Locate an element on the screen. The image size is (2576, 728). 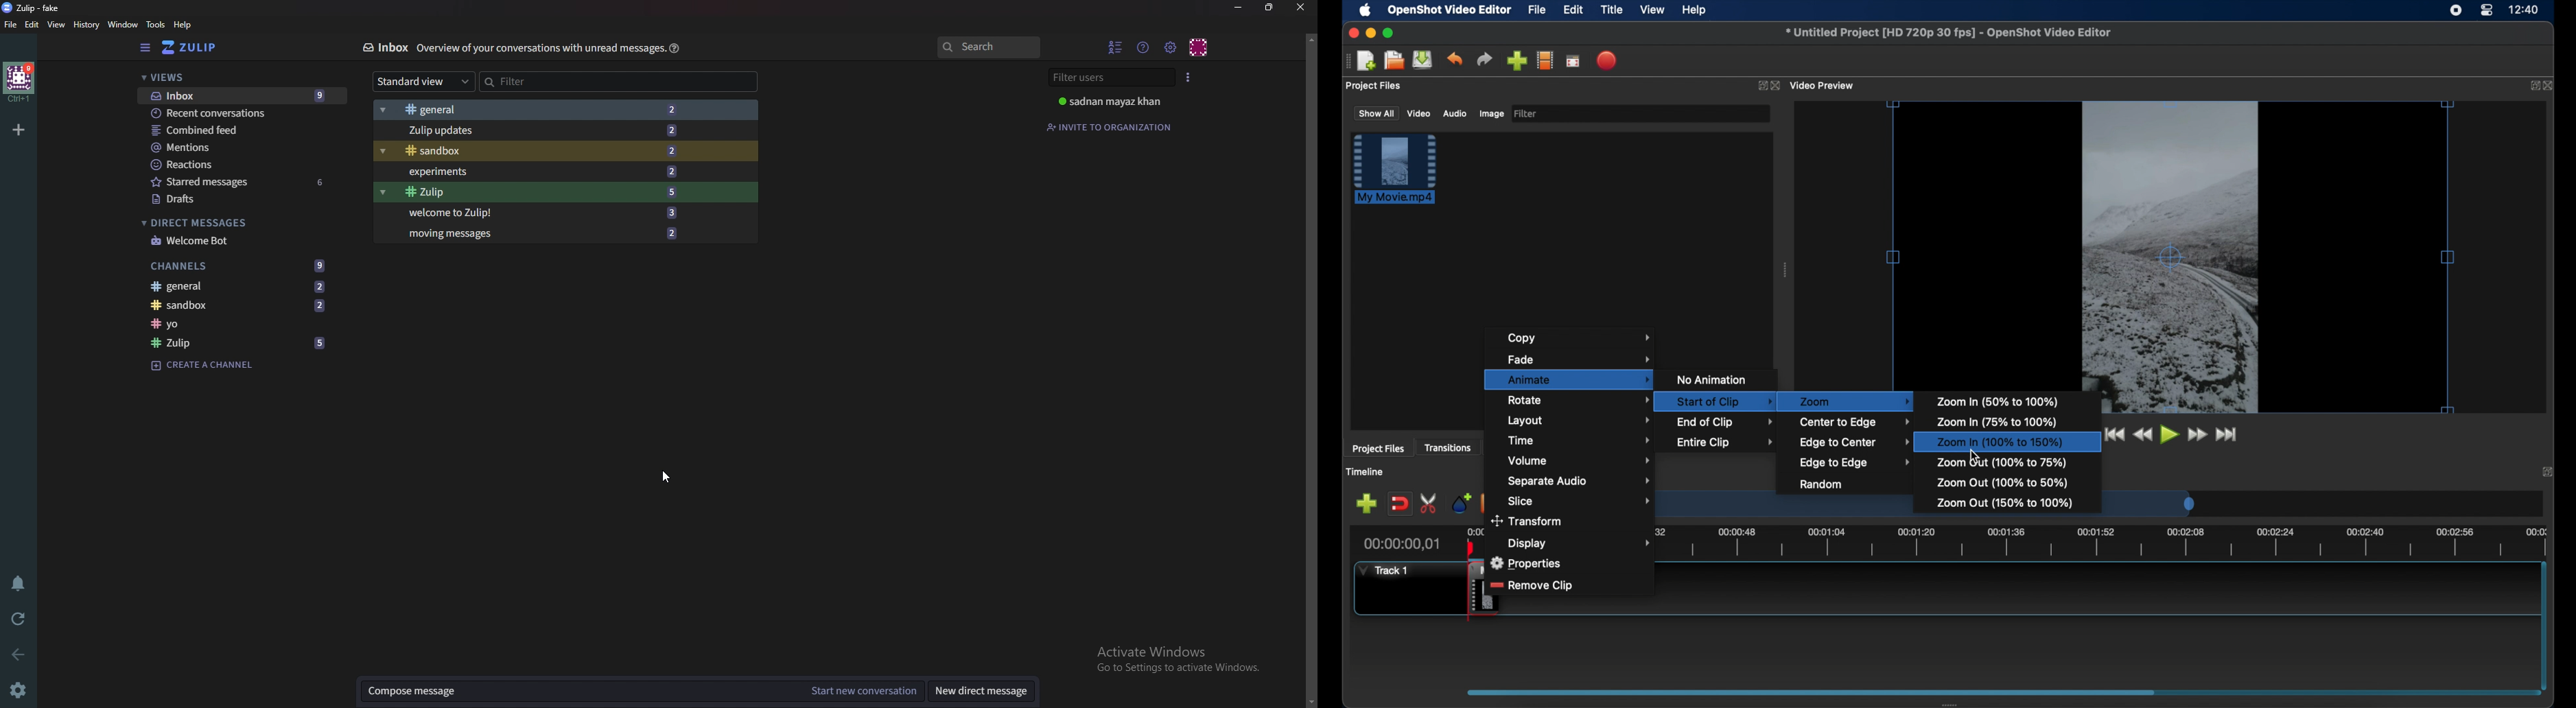
drafts is located at coordinates (236, 198).